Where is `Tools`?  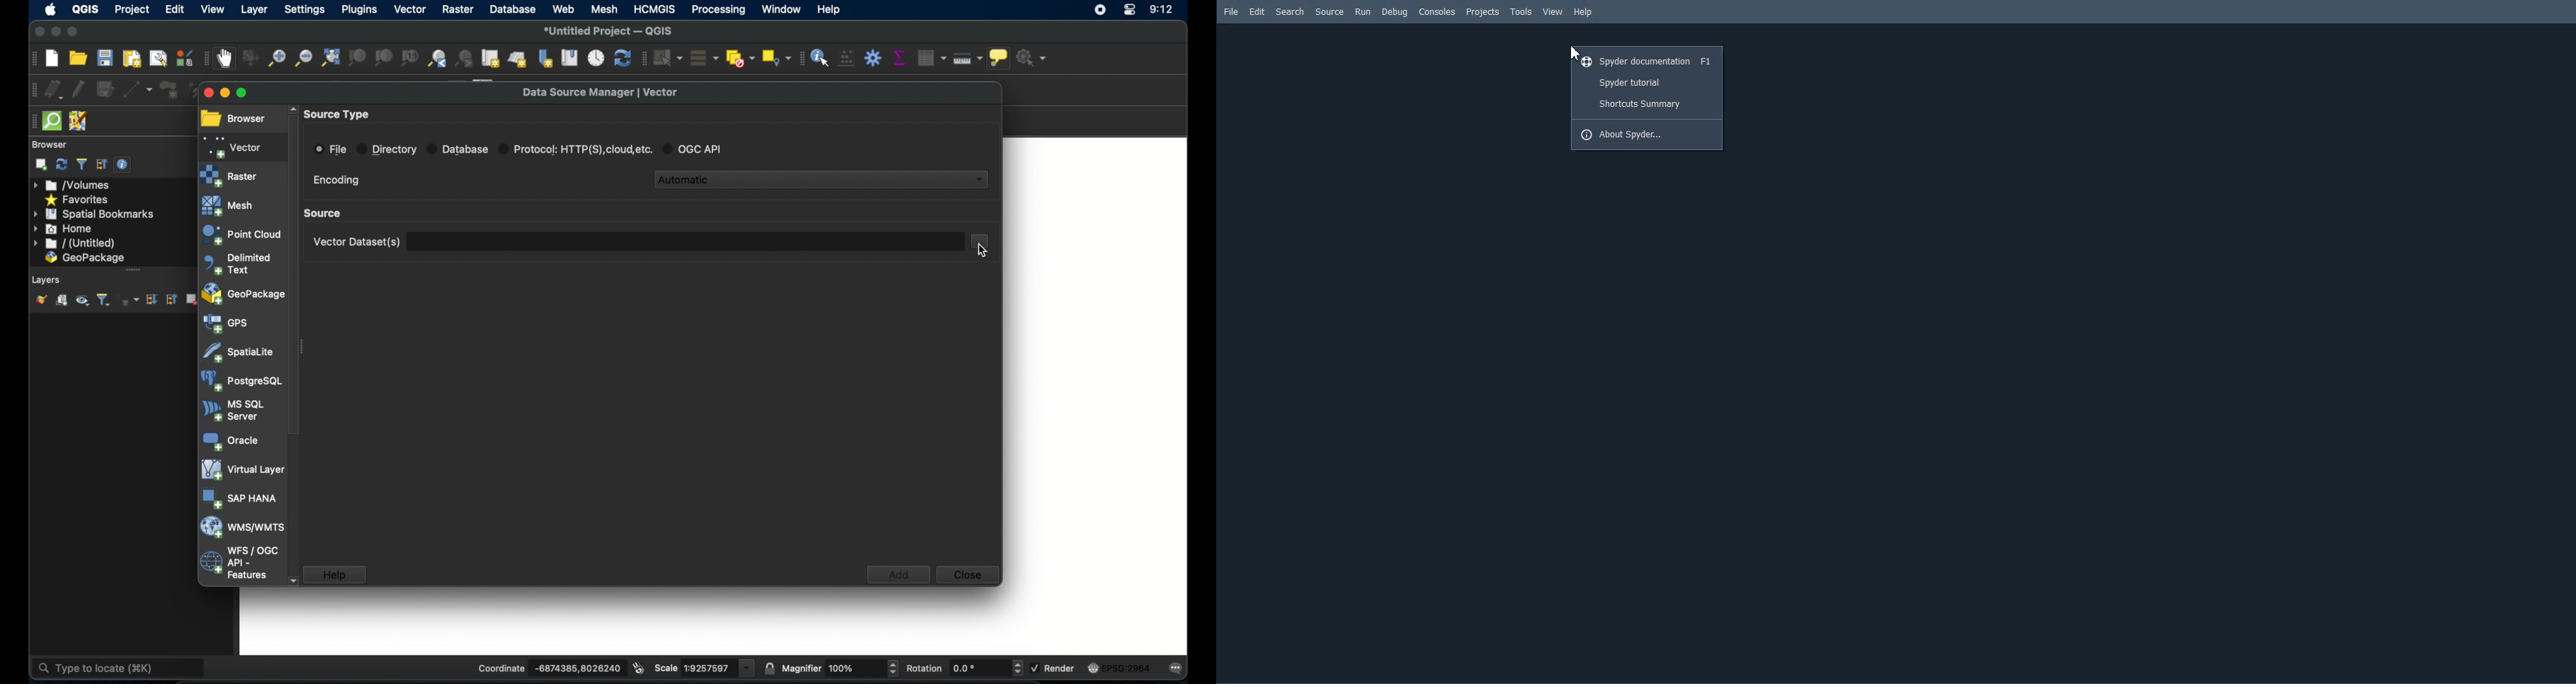
Tools is located at coordinates (1521, 12).